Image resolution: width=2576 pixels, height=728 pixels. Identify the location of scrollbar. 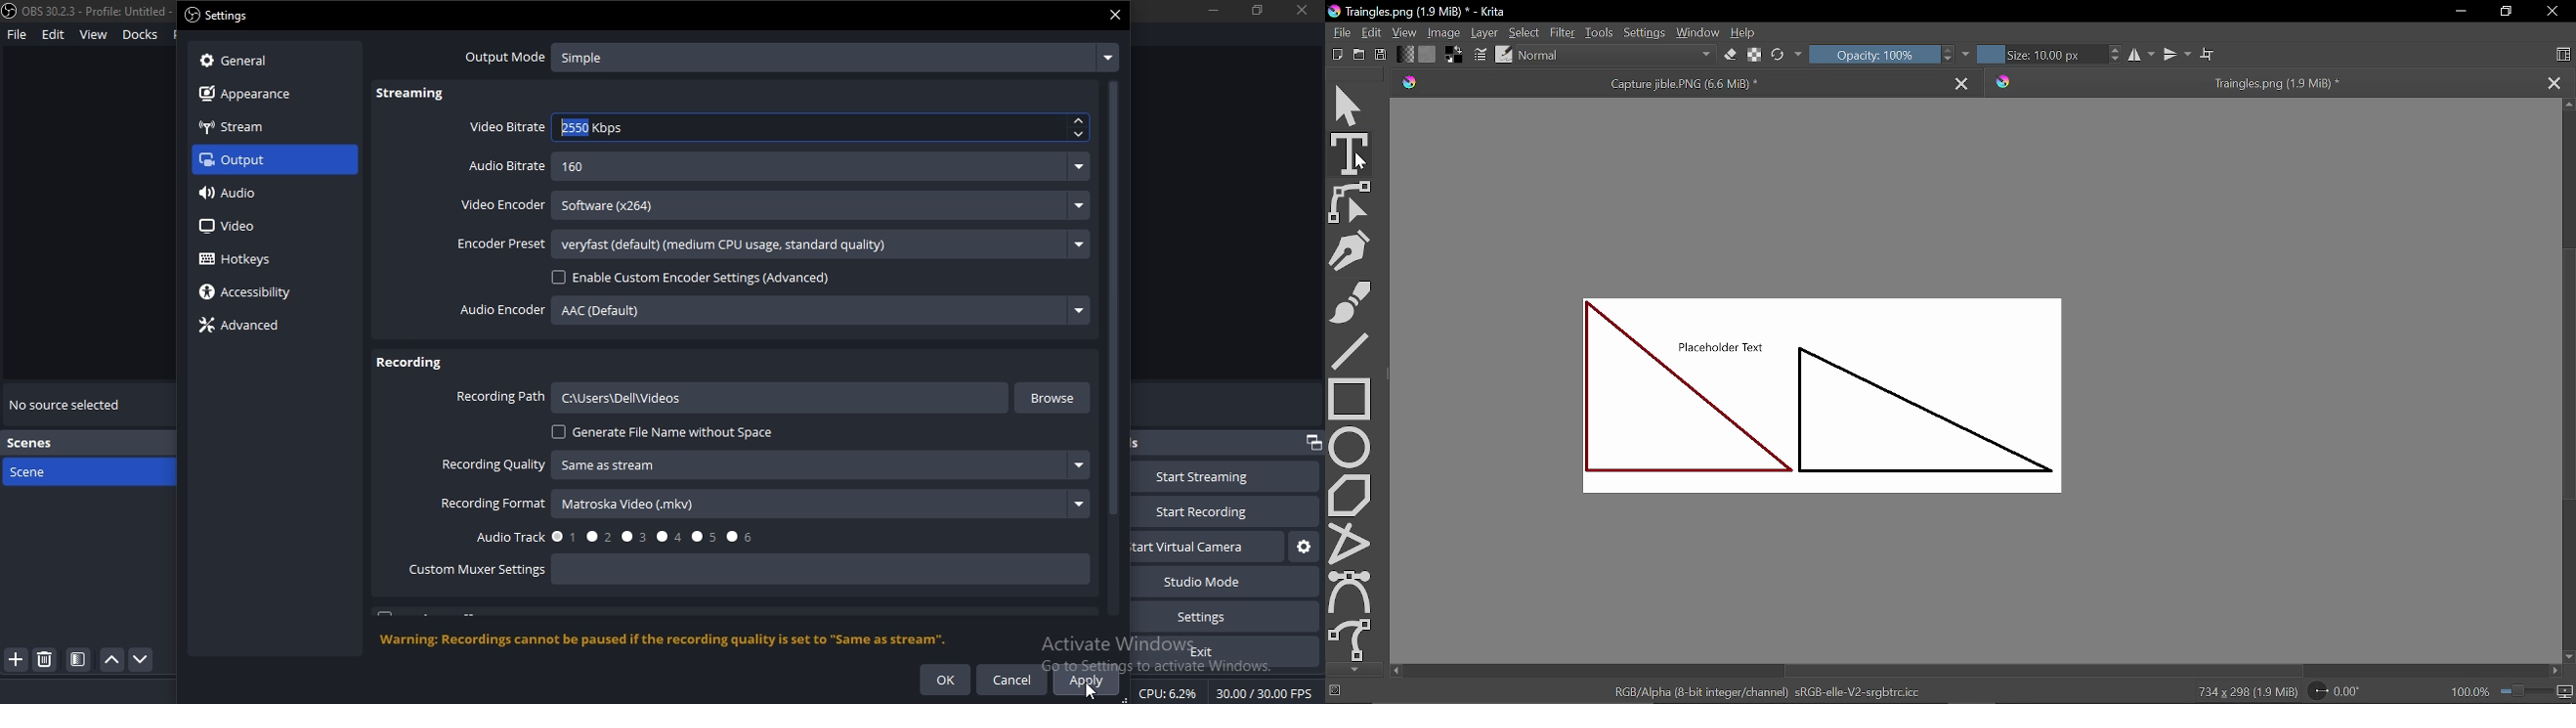
(1115, 365).